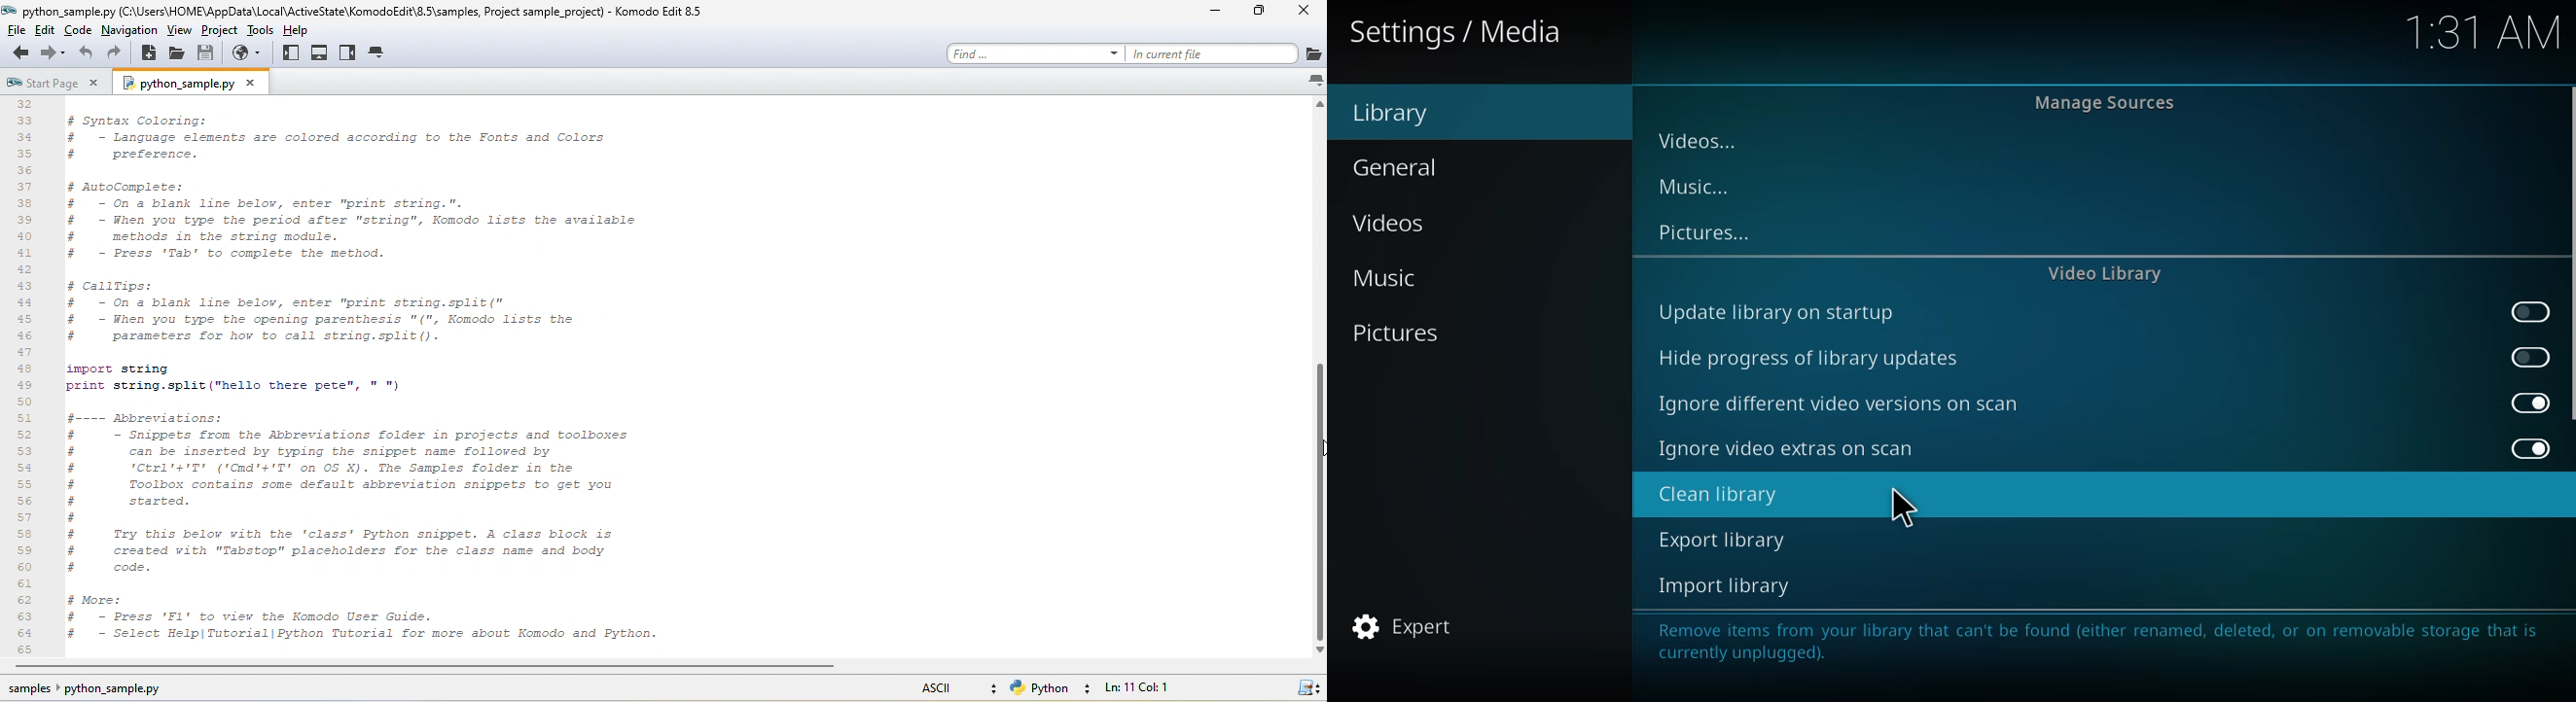  I want to click on clean library, so click(1716, 495).